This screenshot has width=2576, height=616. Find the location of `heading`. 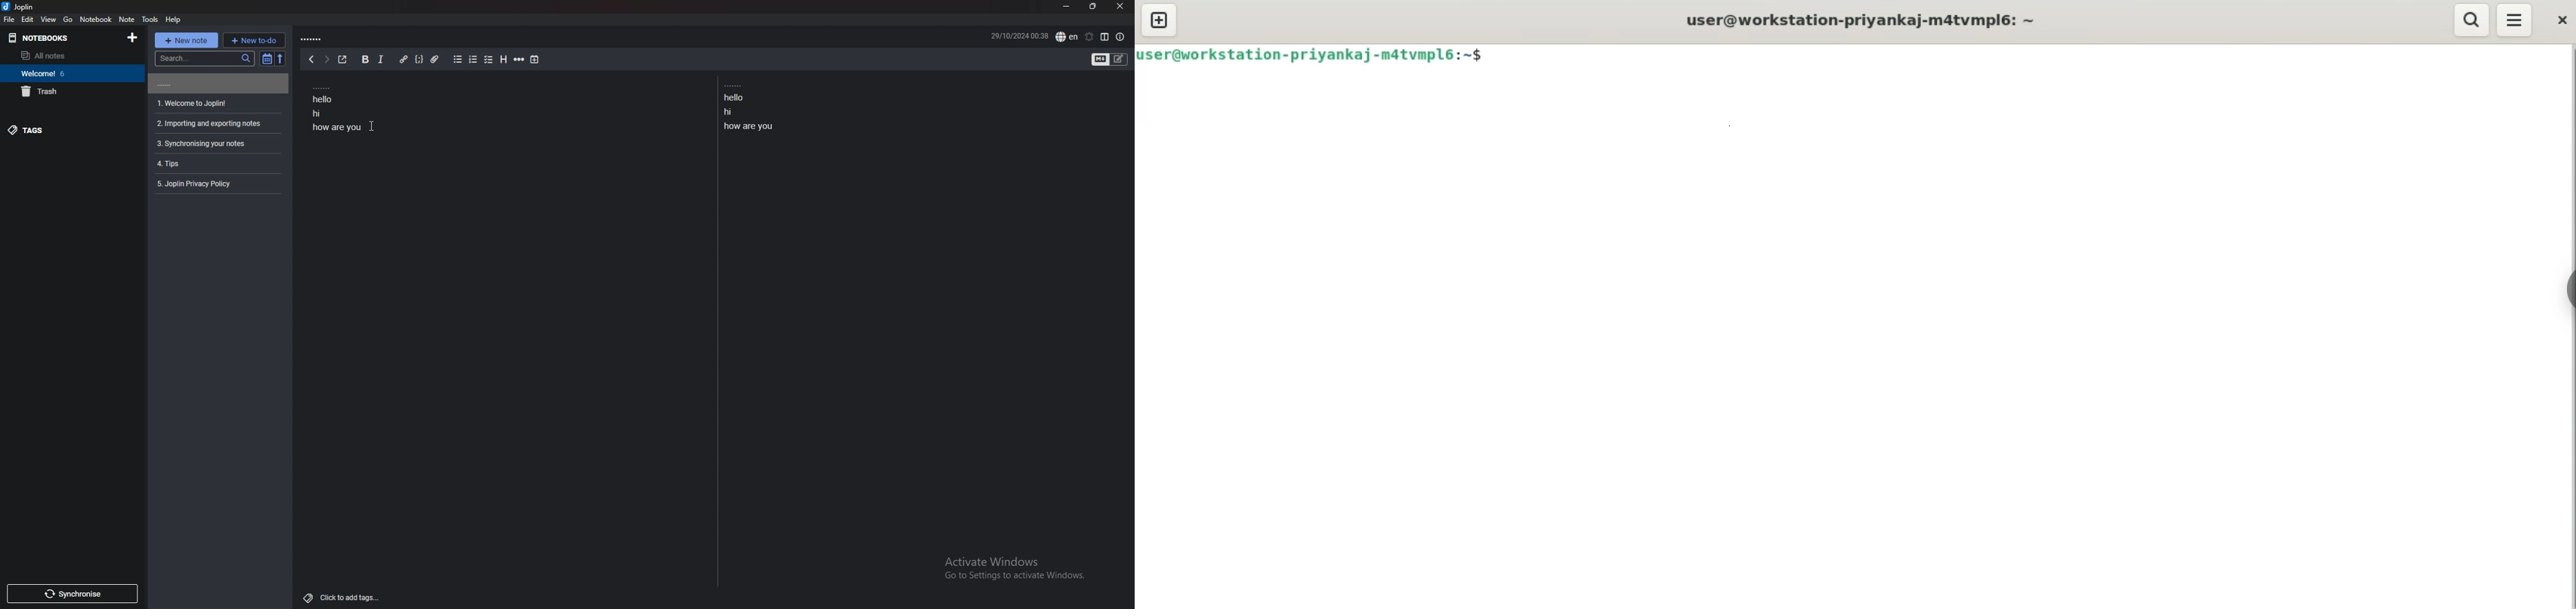

heading is located at coordinates (503, 59).